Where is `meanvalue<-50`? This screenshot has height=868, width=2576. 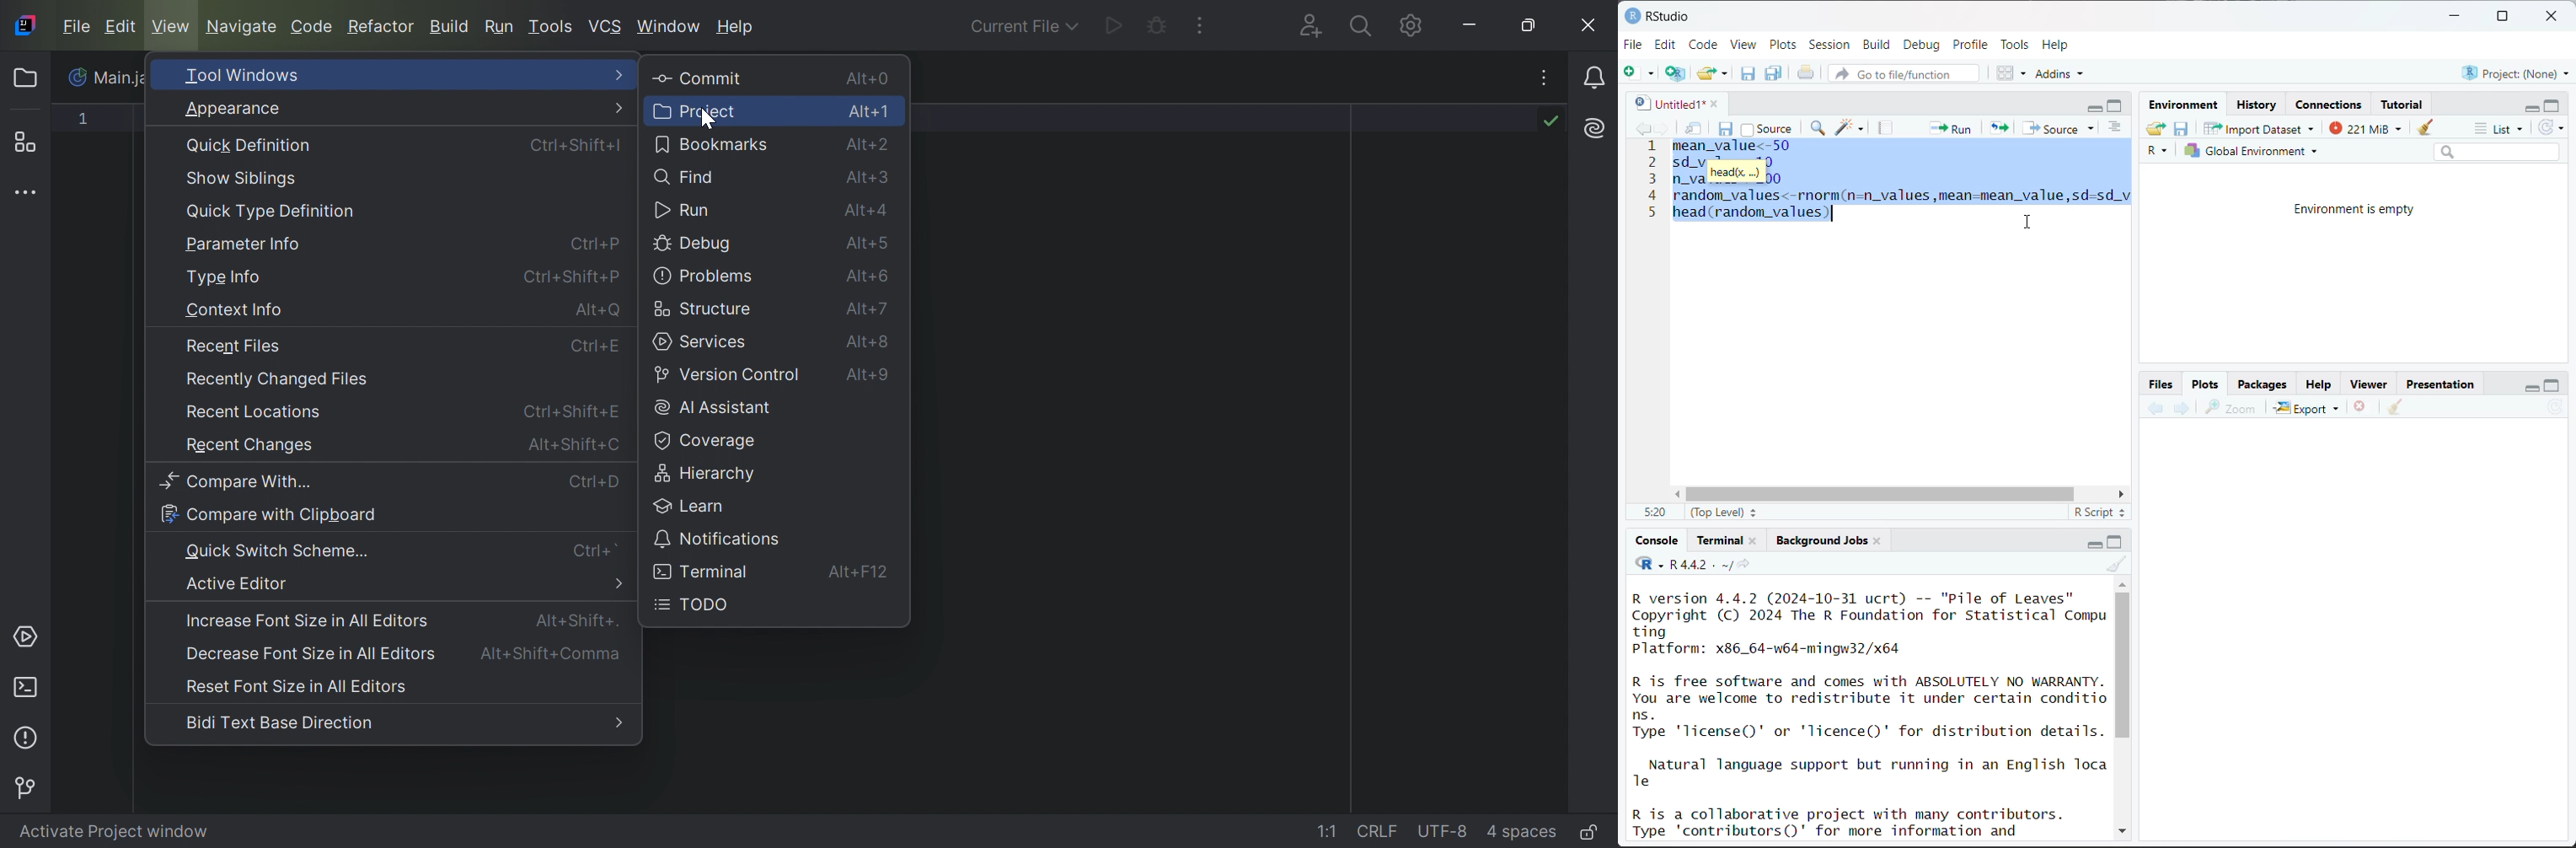 meanvalue<-50 is located at coordinates (1735, 147).